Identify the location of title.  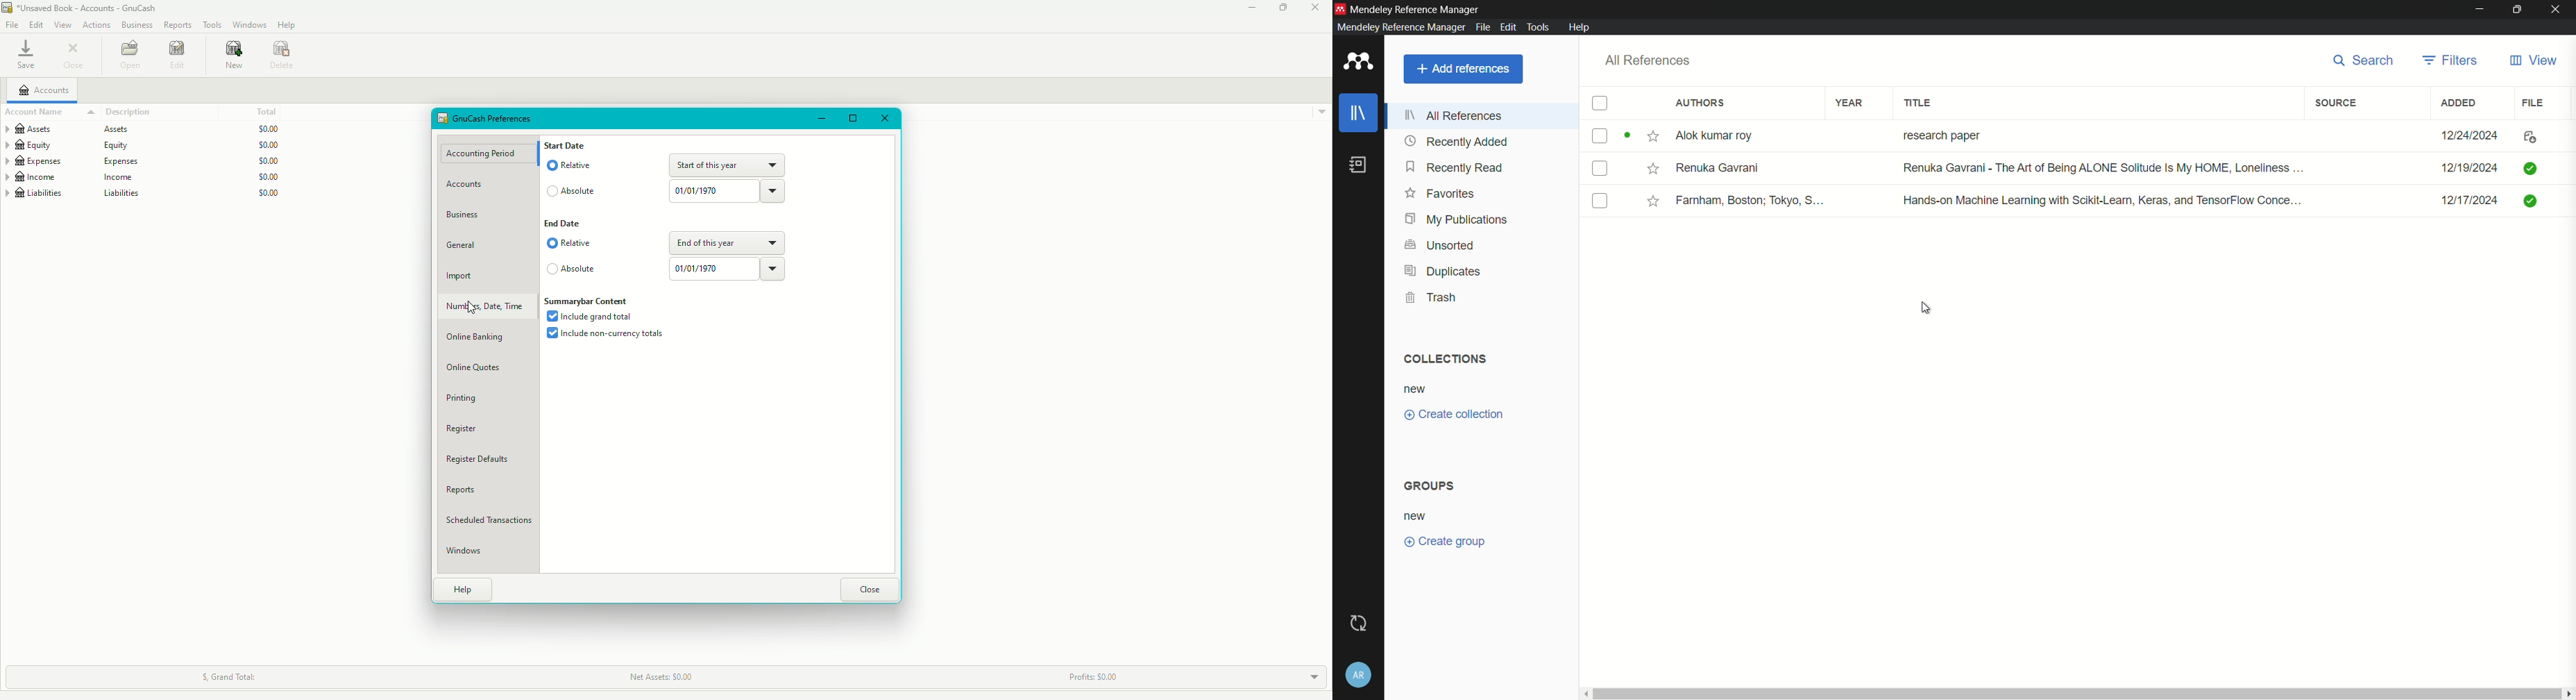
(1919, 103).